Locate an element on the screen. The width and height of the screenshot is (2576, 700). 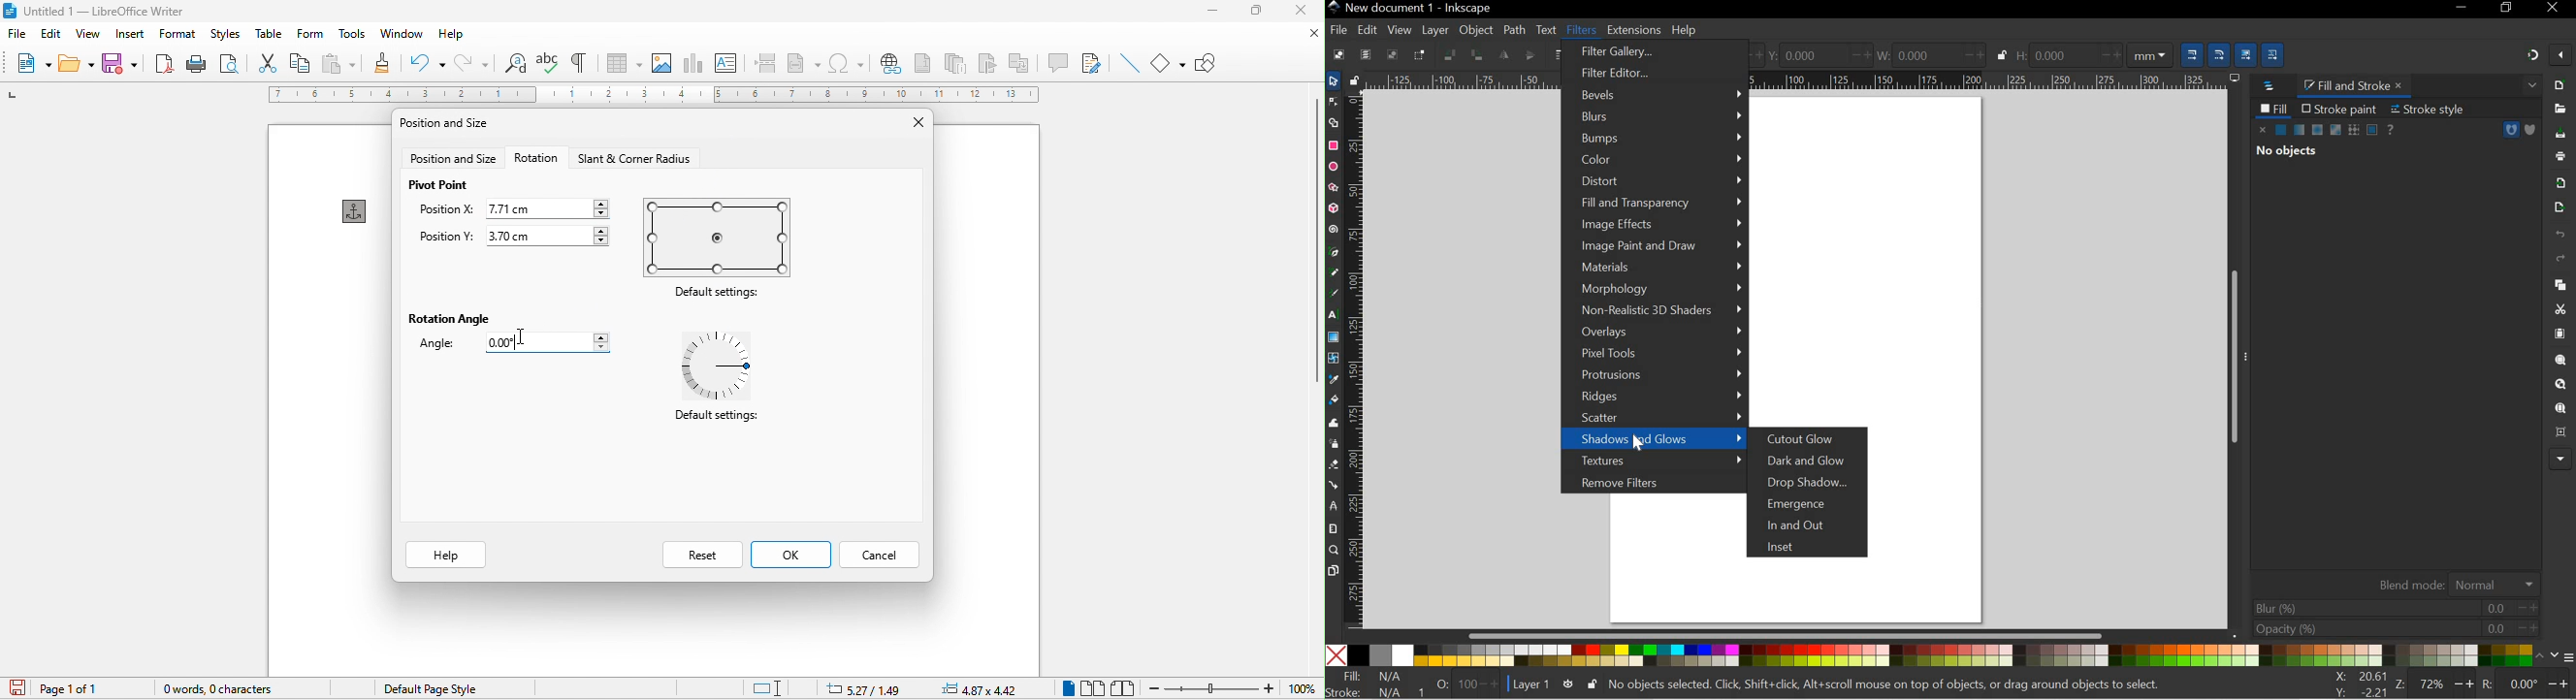
insert is located at coordinates (129, 35).